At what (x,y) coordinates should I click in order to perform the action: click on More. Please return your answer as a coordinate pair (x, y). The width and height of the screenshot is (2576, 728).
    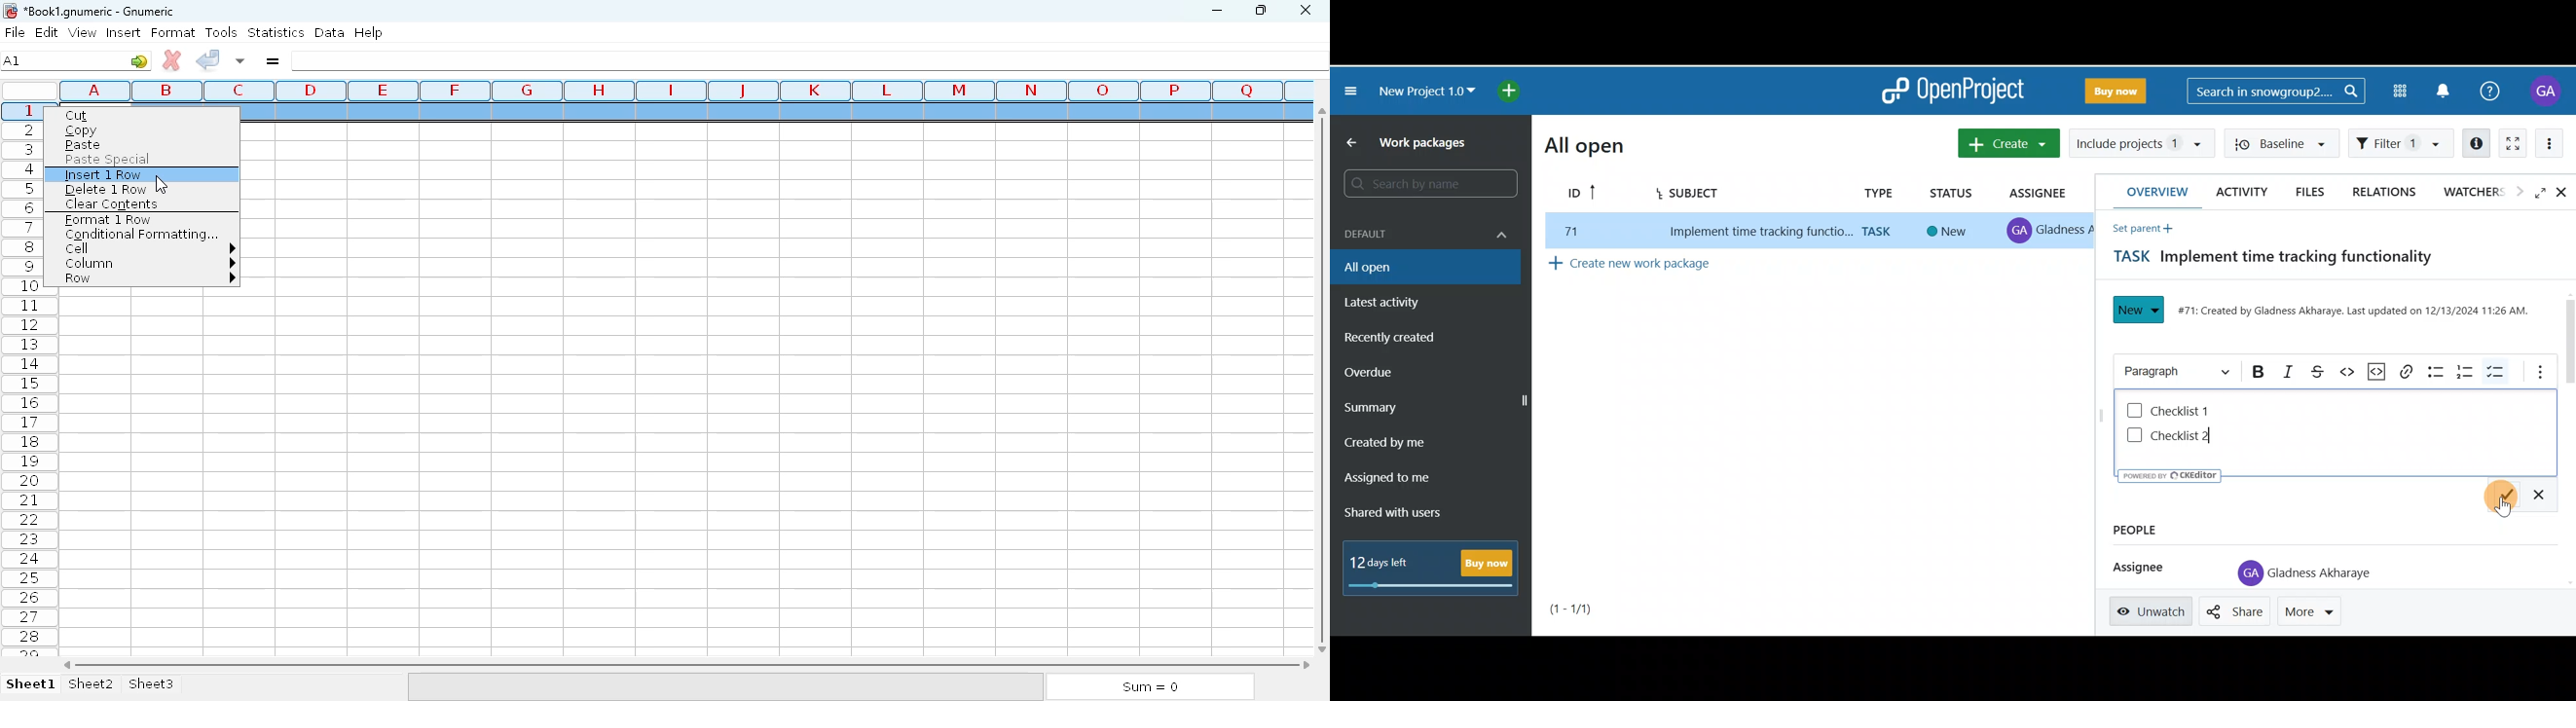
    Looking at the image, I should click on (2314, 608).